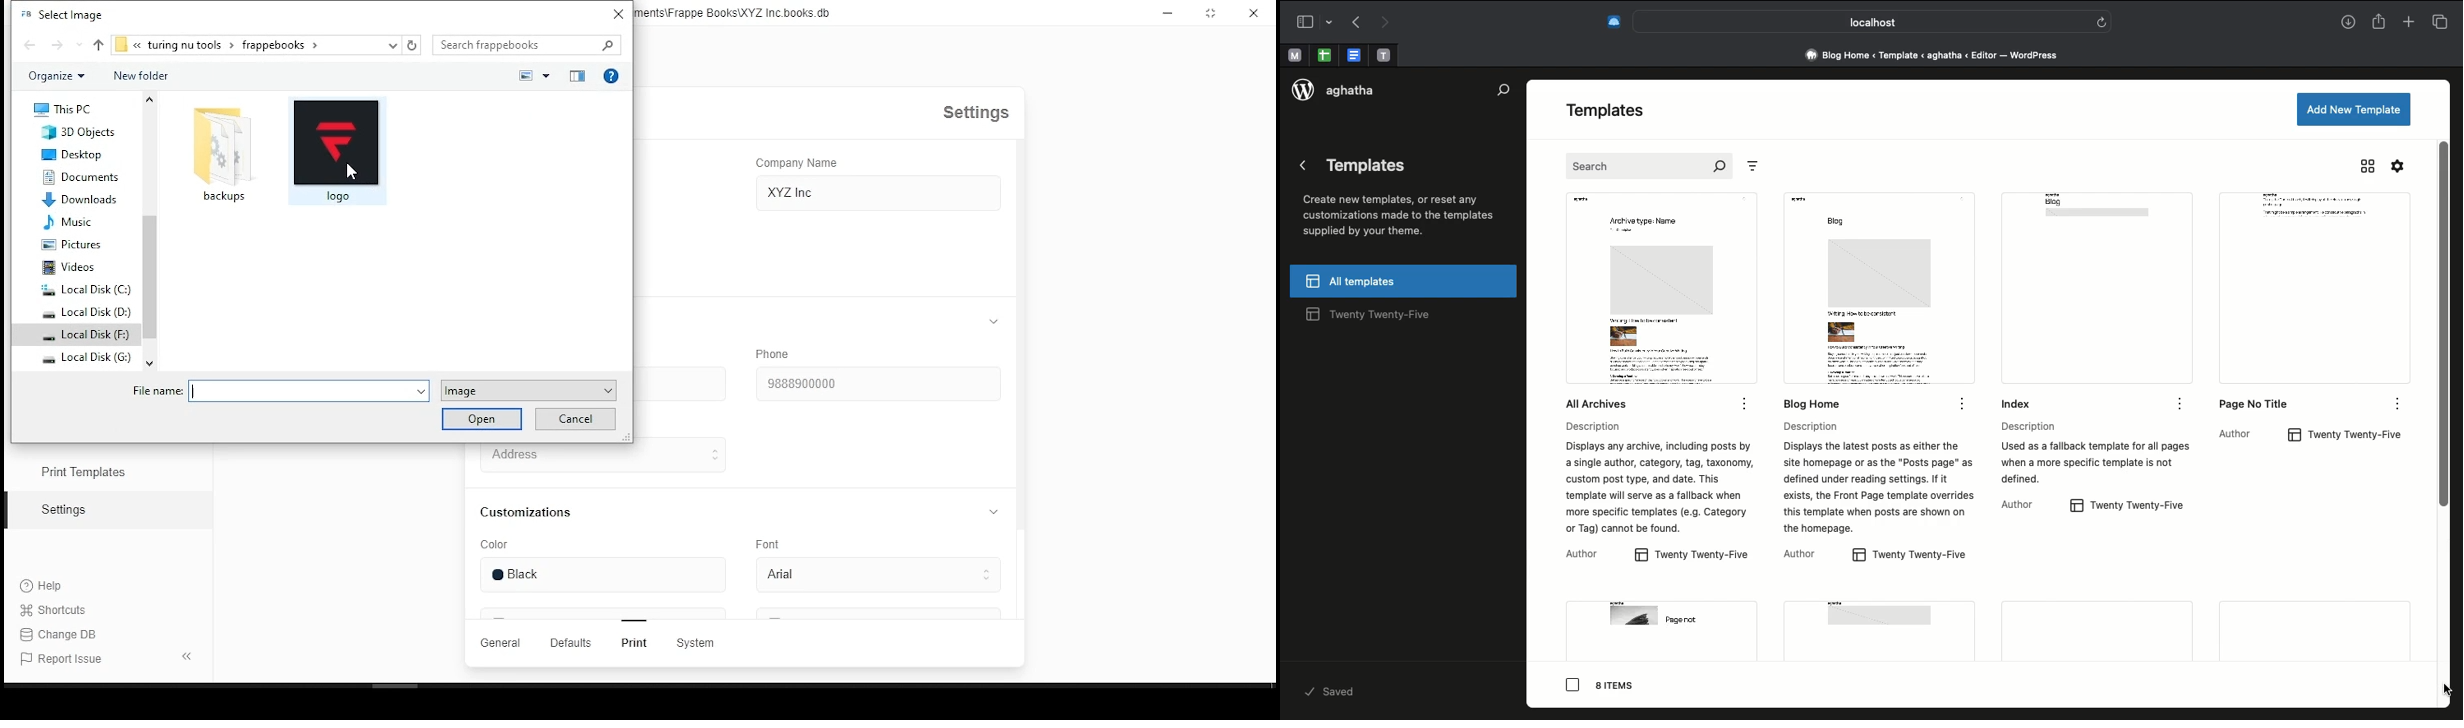 This screenshot has width=2464, height=728. I want to click on saved, so click(1338, 690).